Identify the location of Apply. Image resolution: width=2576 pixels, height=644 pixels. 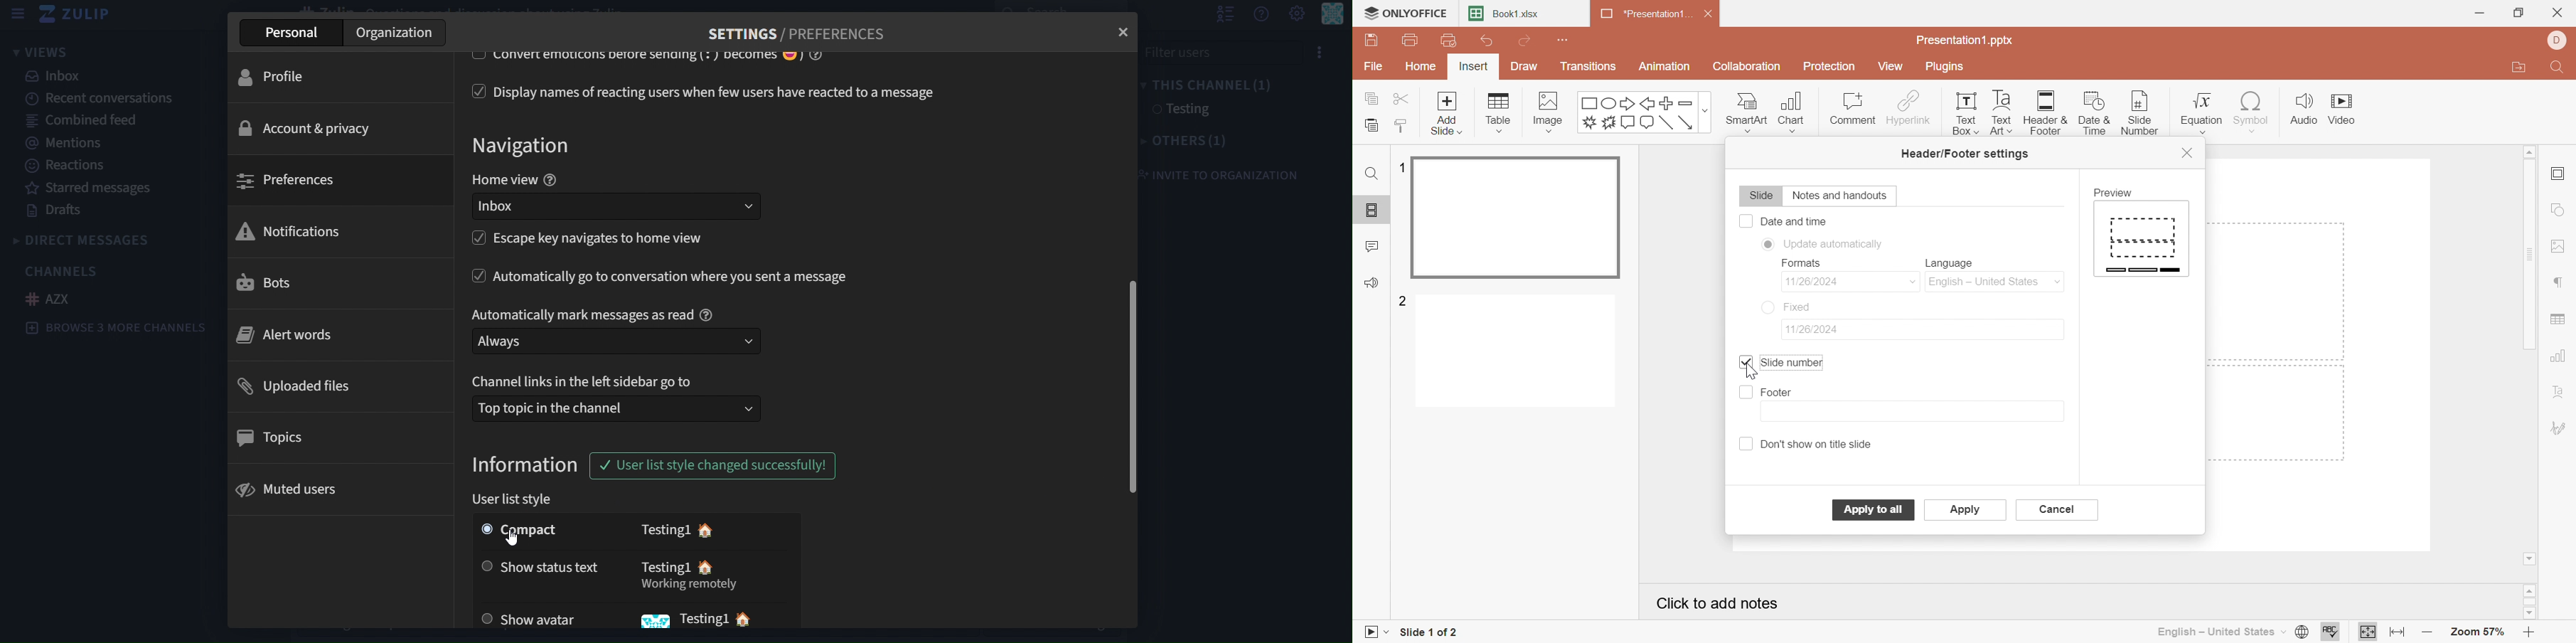
(1874, 509).